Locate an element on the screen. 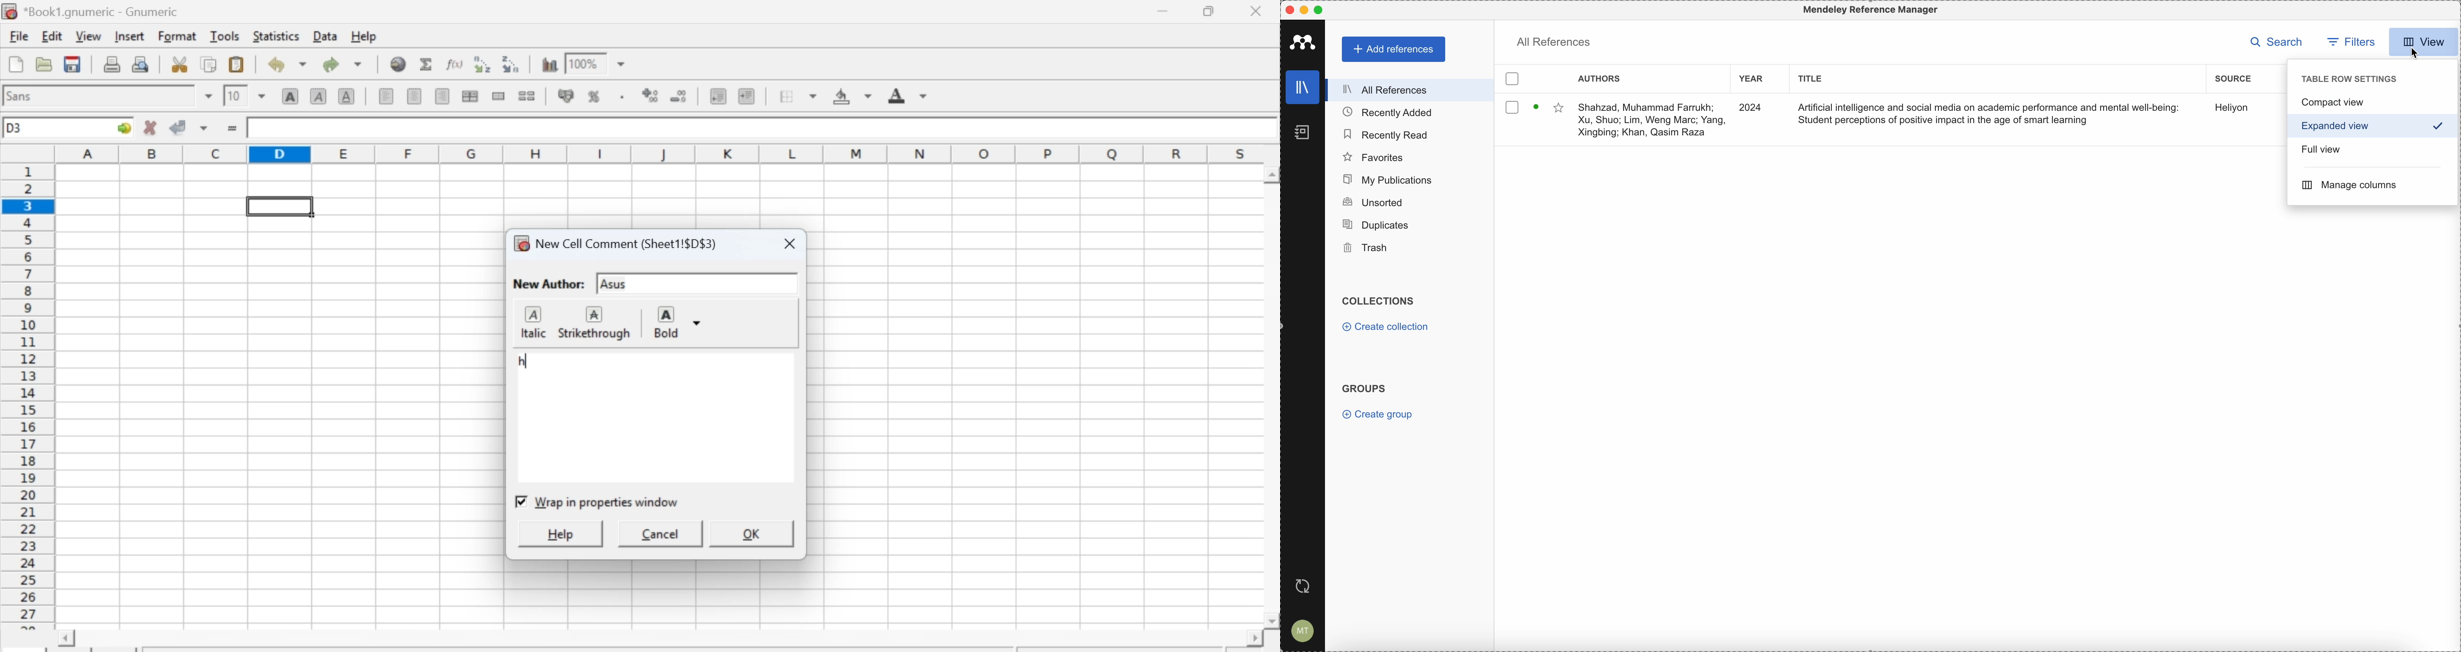  Format is located at coordinates (178, 36).